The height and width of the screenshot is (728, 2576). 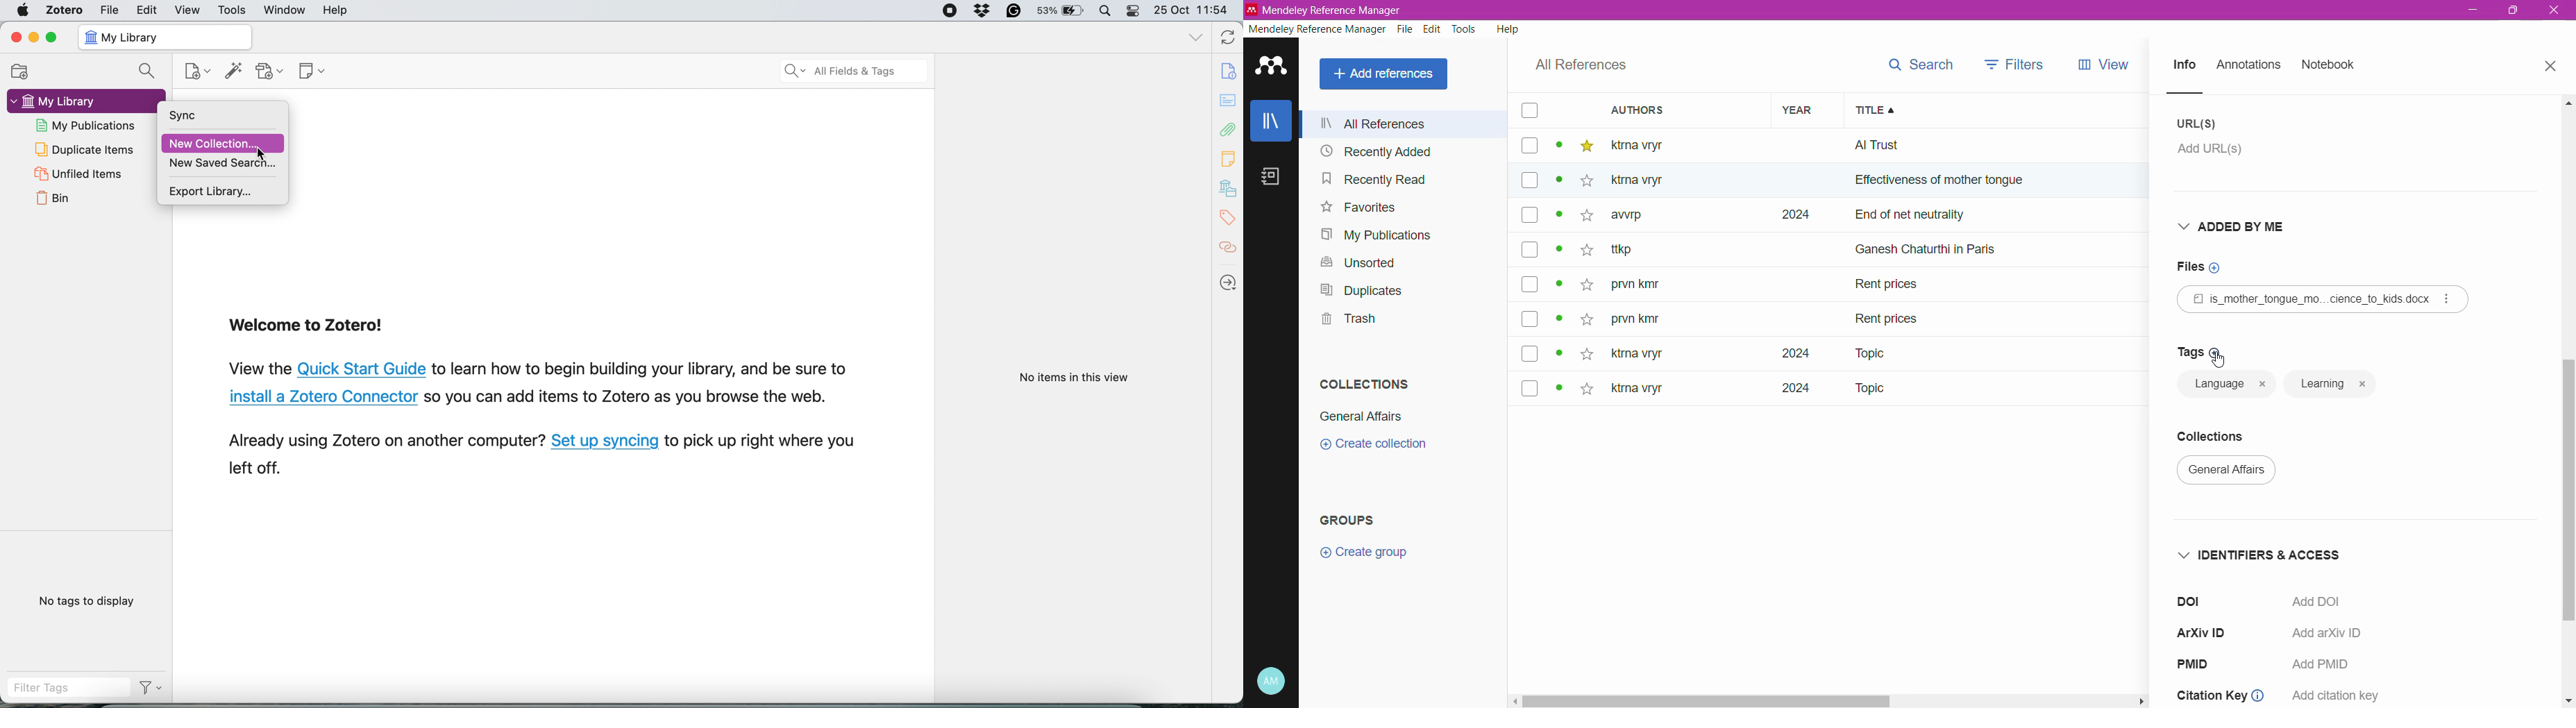 I want to click on Info, so click(x=2183, y=66).